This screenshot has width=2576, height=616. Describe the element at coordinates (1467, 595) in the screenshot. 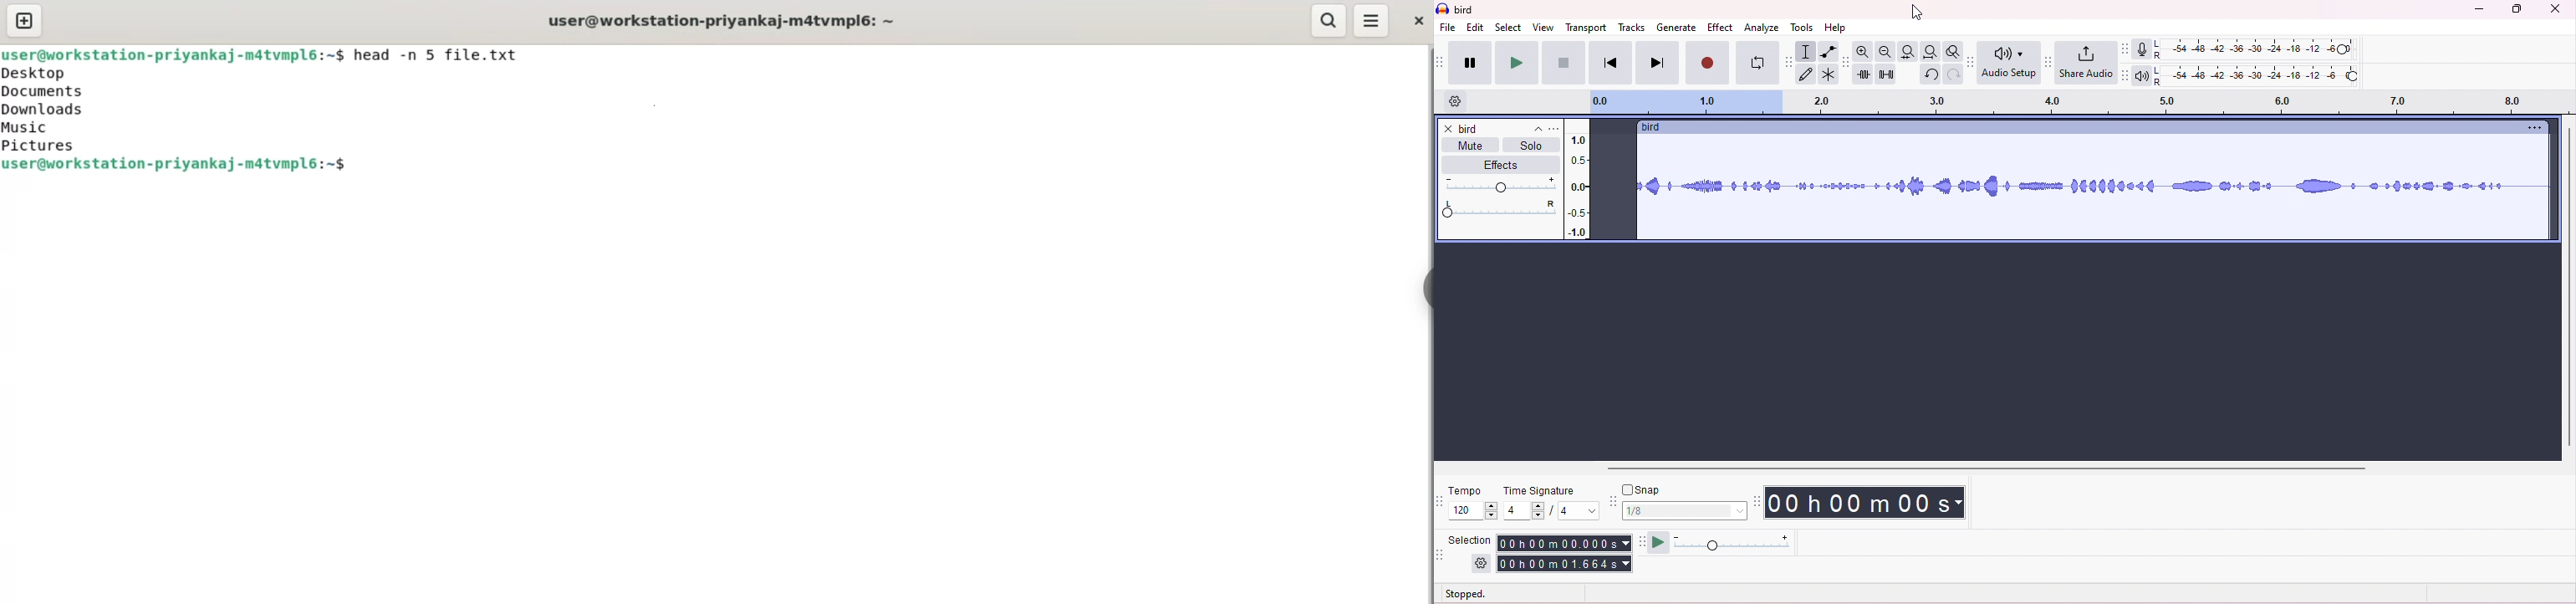

I see `stopped` at that location.